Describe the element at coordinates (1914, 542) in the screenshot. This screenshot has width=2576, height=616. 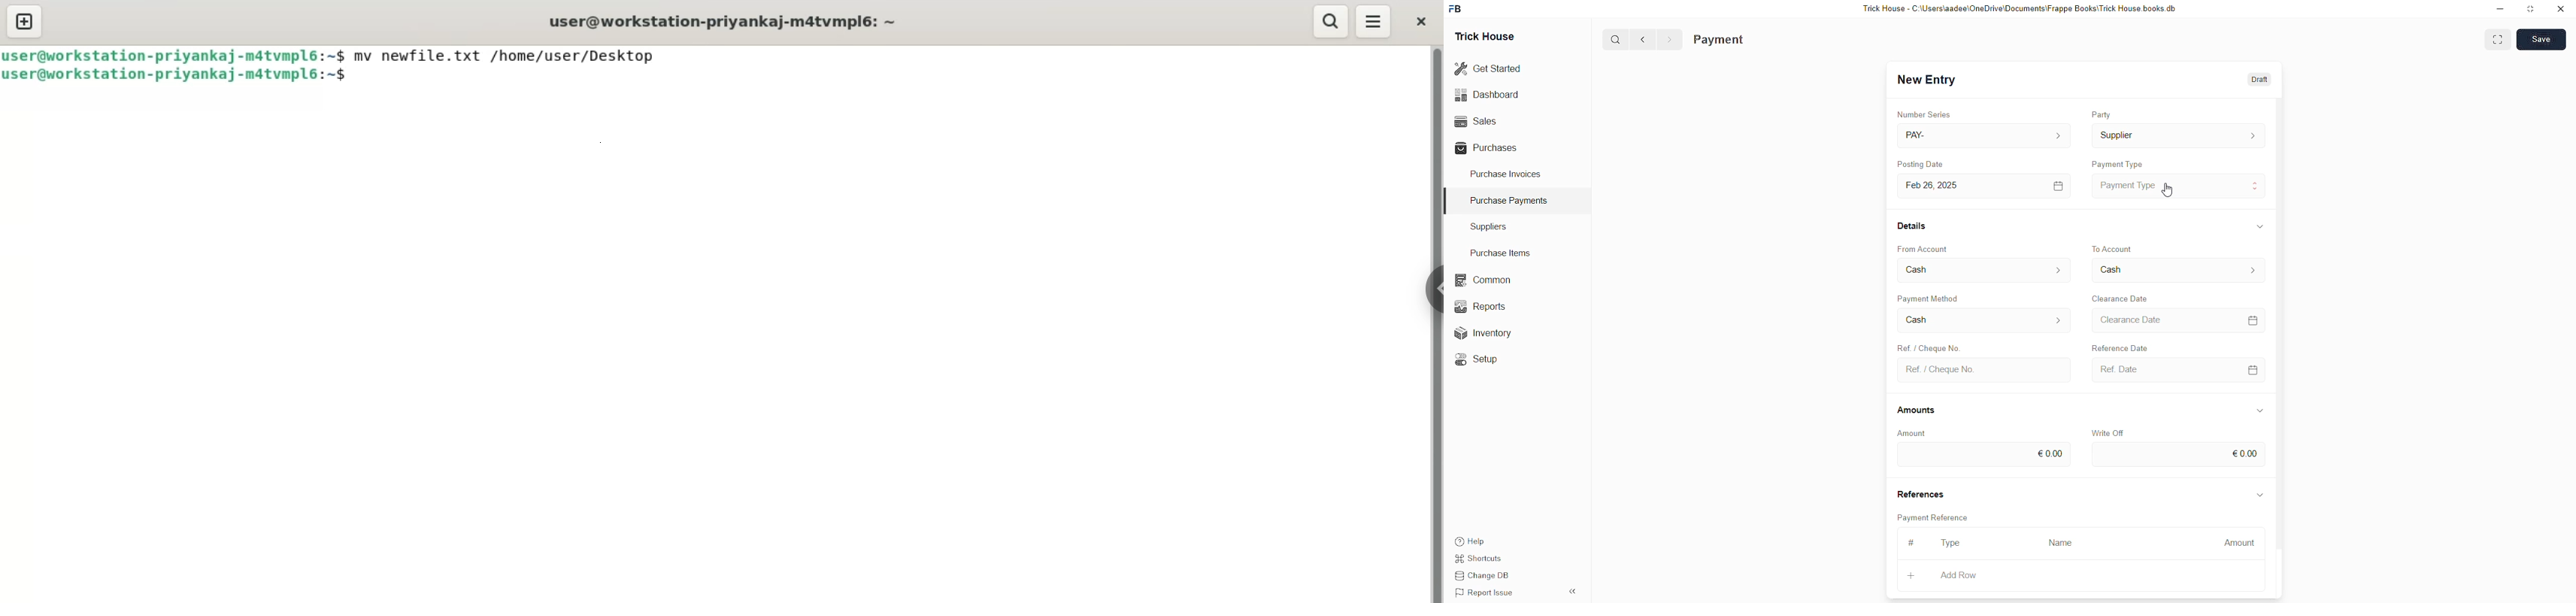
I see `#` at that location.